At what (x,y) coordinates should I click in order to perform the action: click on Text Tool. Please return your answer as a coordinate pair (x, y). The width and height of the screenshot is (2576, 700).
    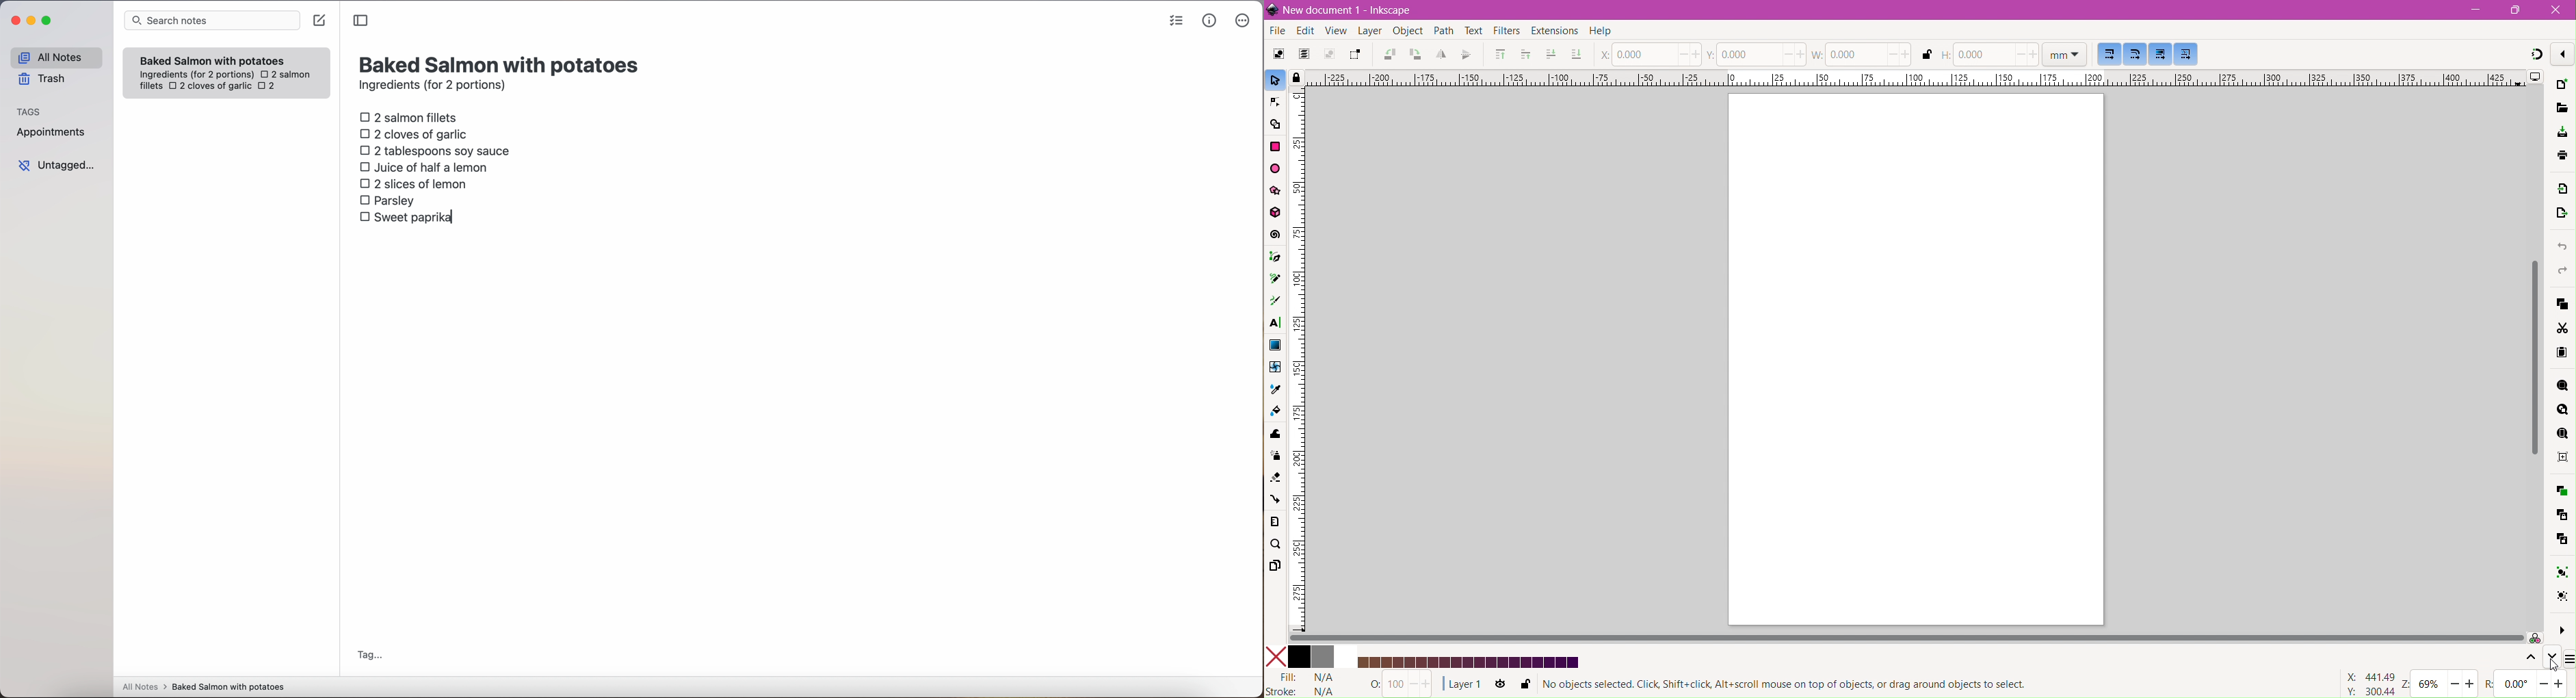
    Looking at the image, I should click on (1275, 324).